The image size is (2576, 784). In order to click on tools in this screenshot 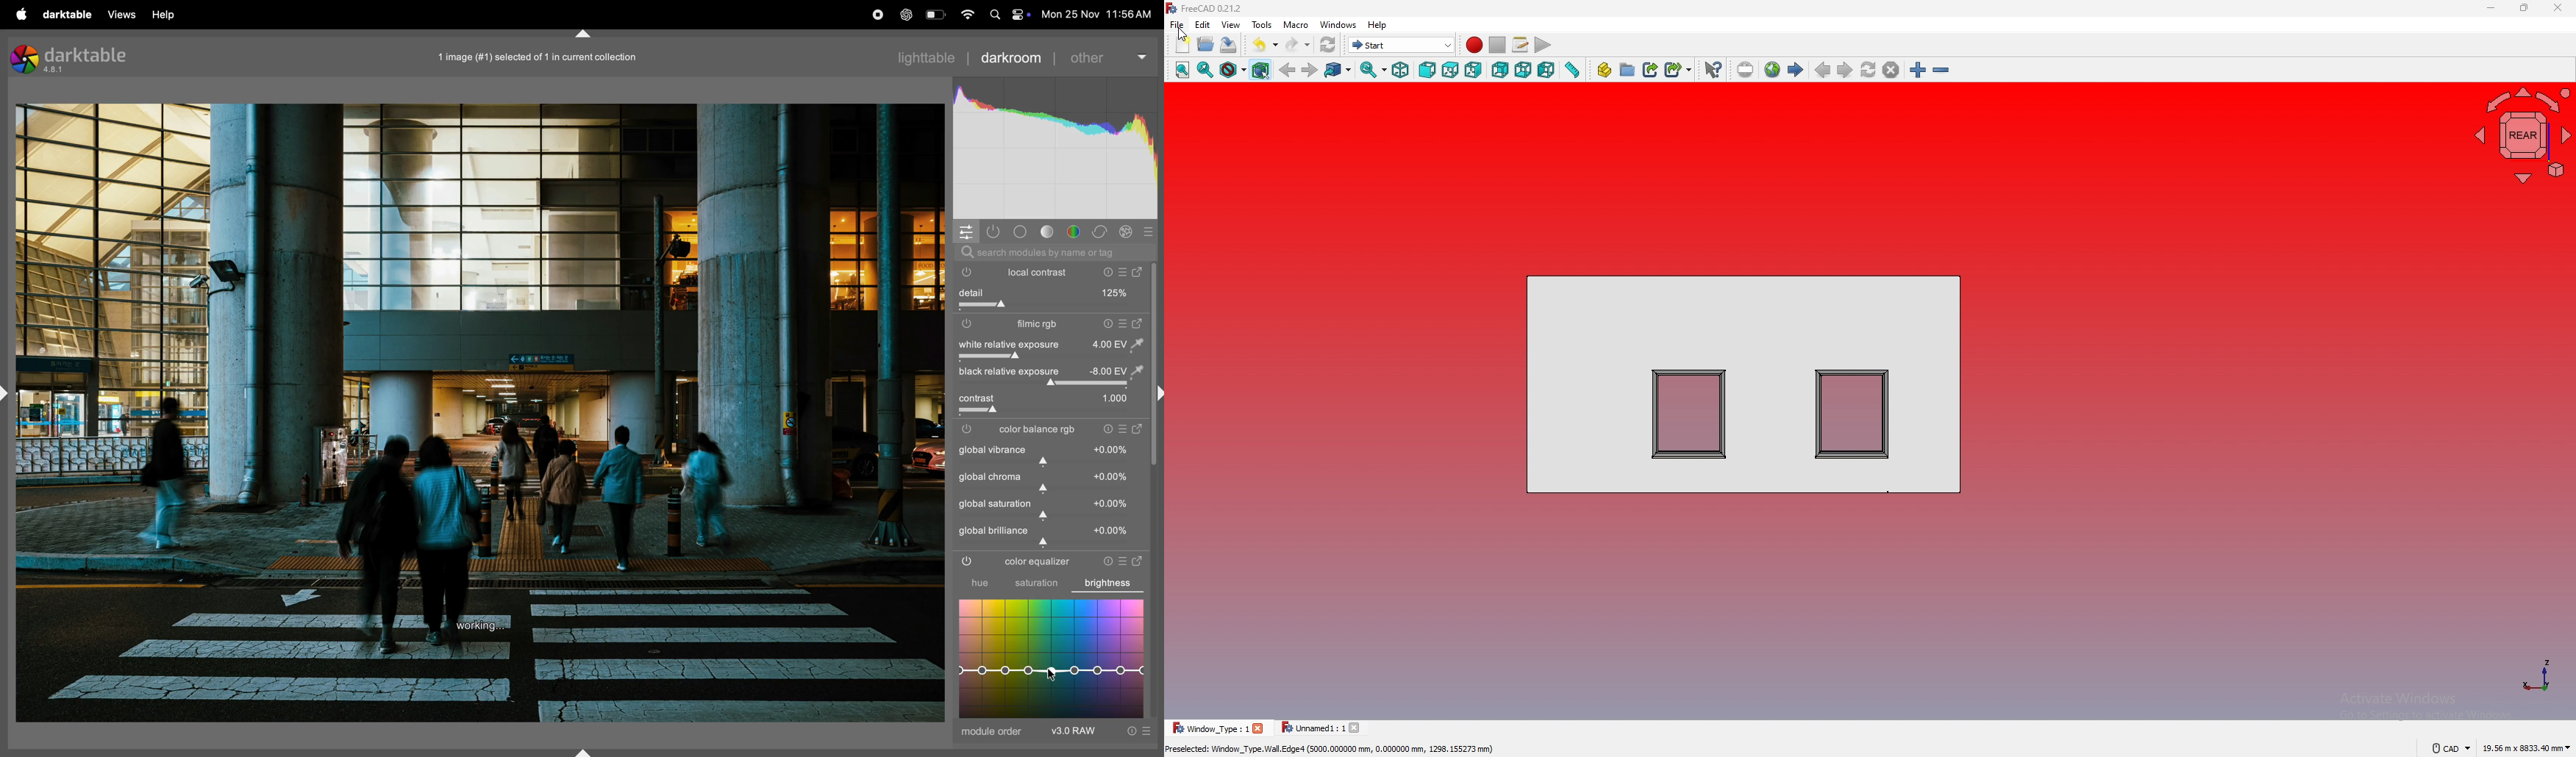, I will do `click(1261, 24)`.